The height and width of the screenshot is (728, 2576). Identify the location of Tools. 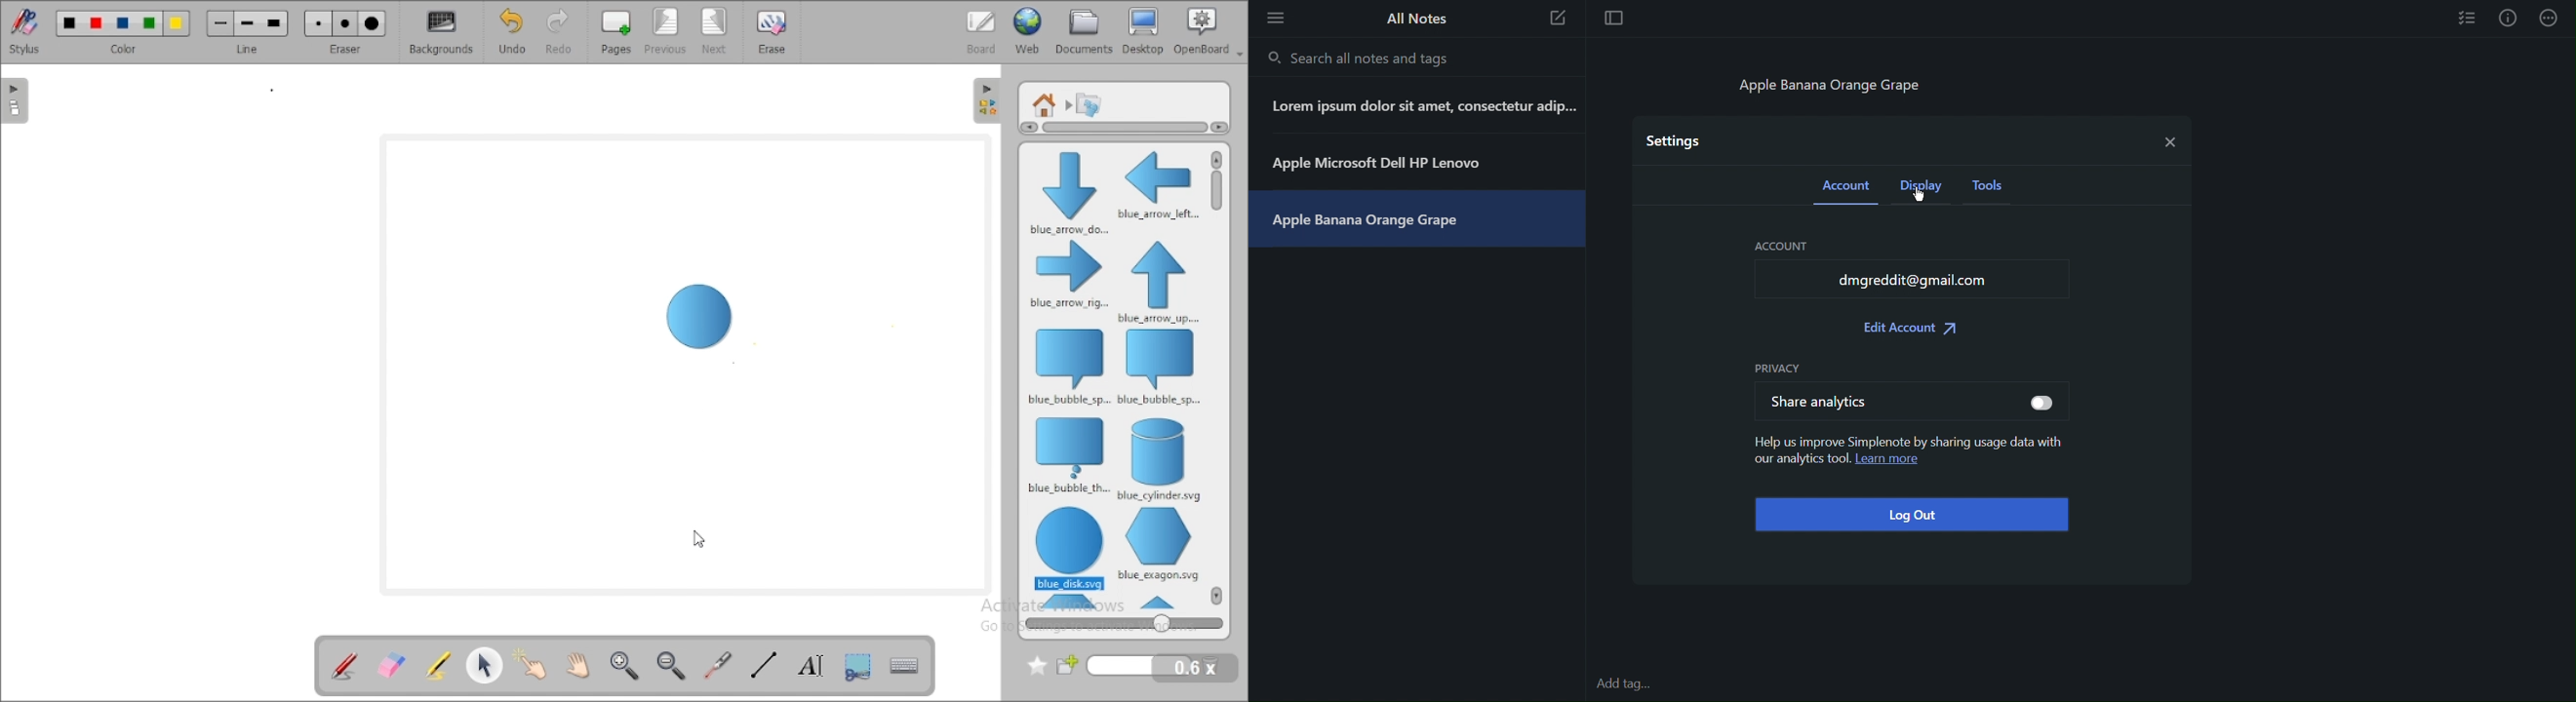
(1993, 190).